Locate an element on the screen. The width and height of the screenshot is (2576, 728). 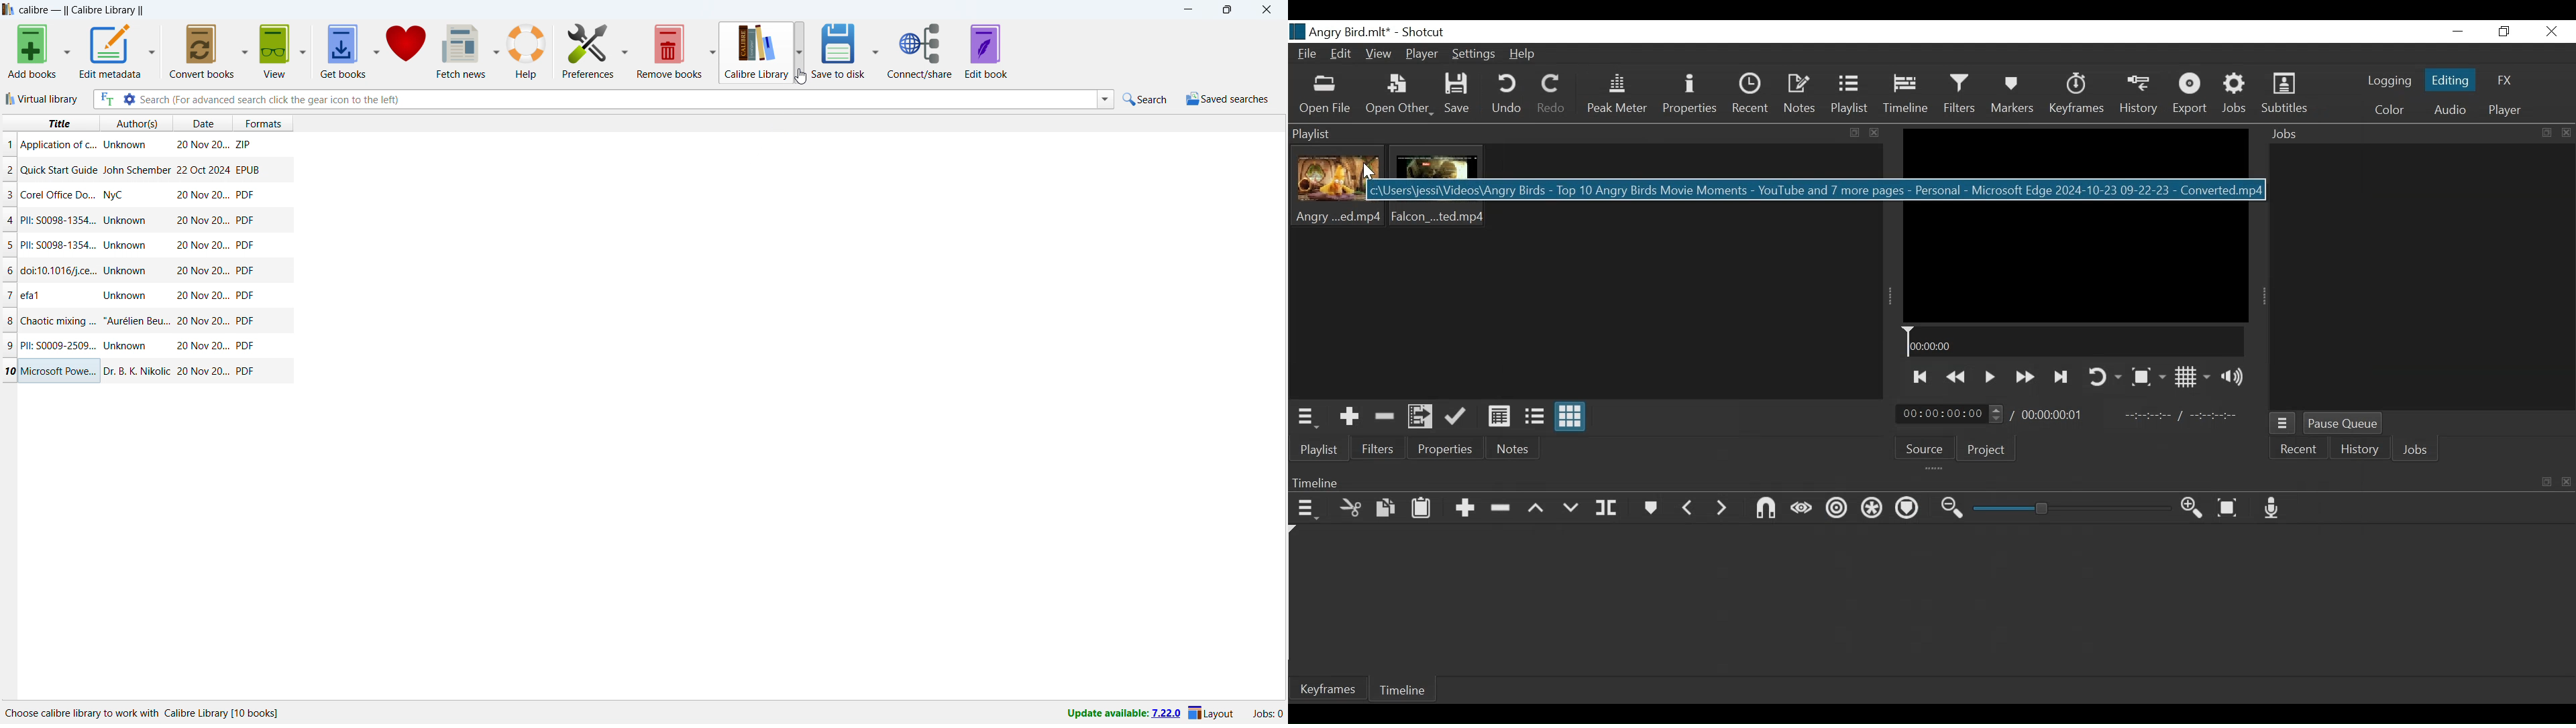
Undo is located at coordinates (1506, 96).